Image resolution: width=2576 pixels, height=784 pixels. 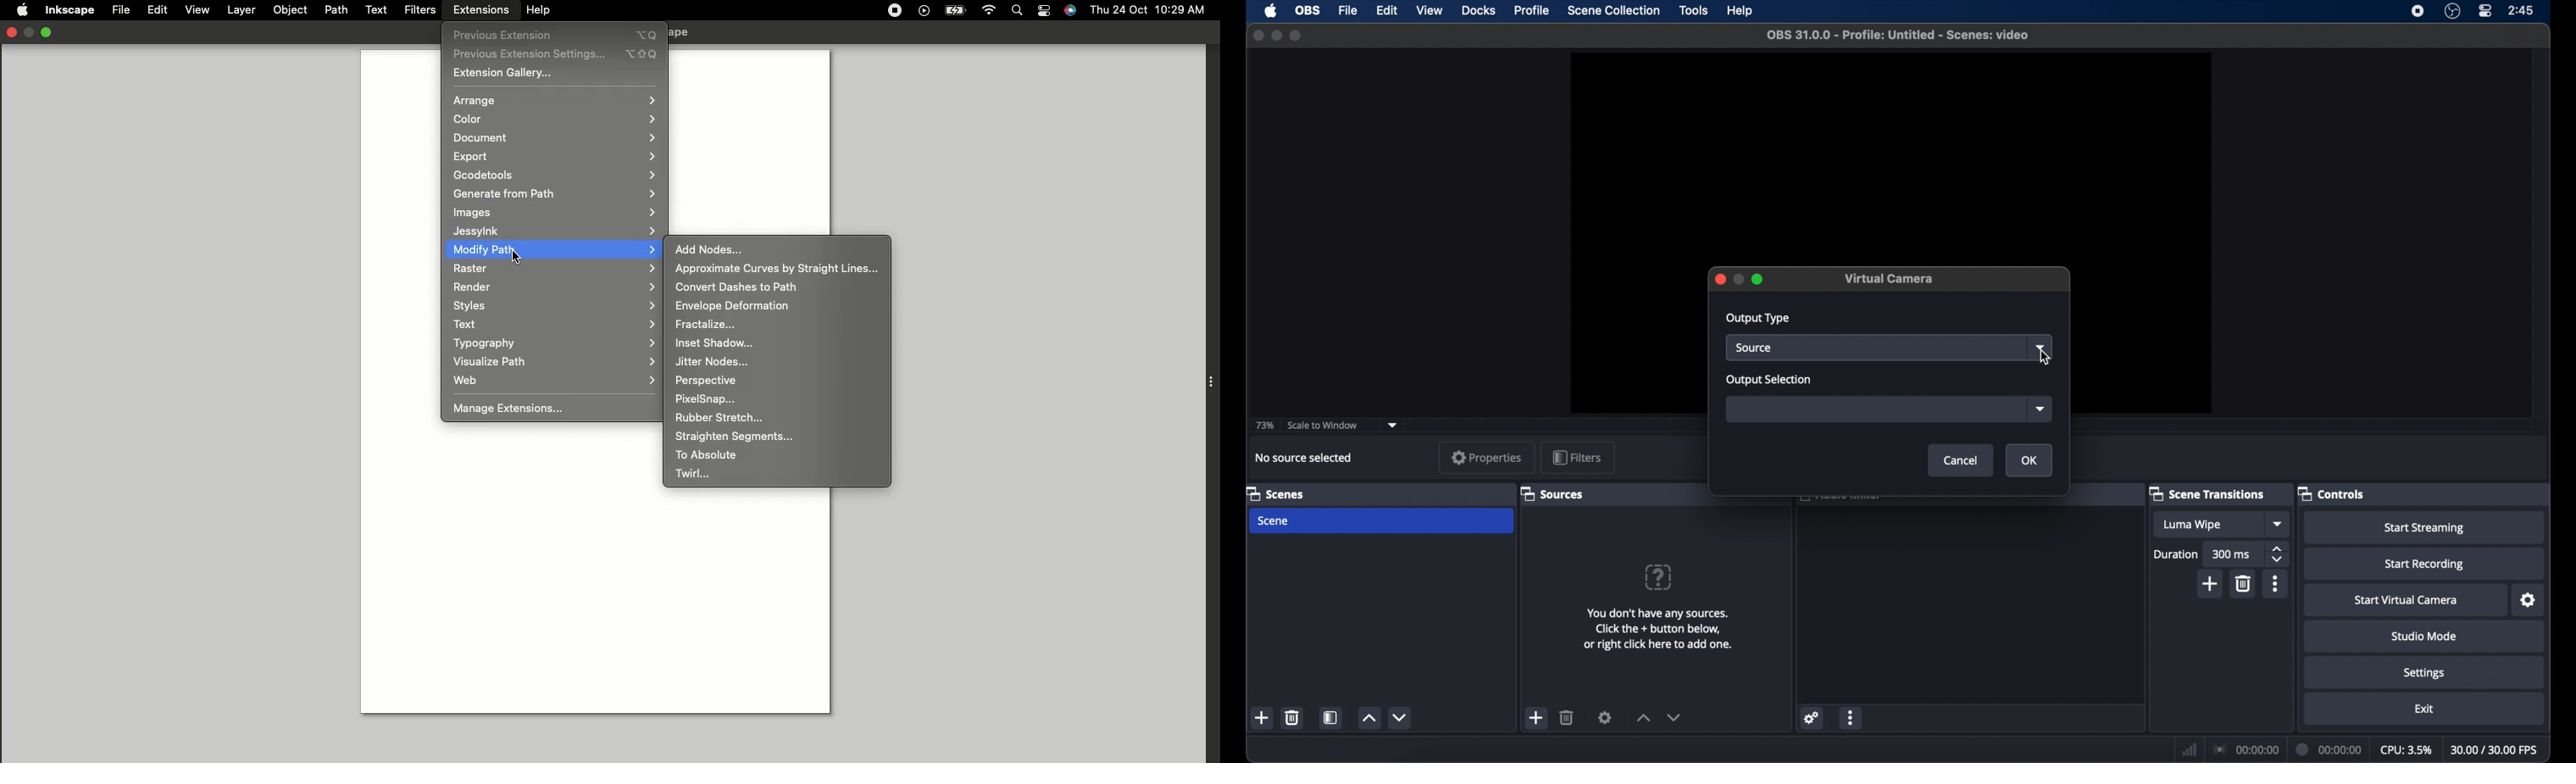 What do you see at coordinates (1961, 461) in the screenshot?
I see `cancel` at bounding box center [1961, 461].